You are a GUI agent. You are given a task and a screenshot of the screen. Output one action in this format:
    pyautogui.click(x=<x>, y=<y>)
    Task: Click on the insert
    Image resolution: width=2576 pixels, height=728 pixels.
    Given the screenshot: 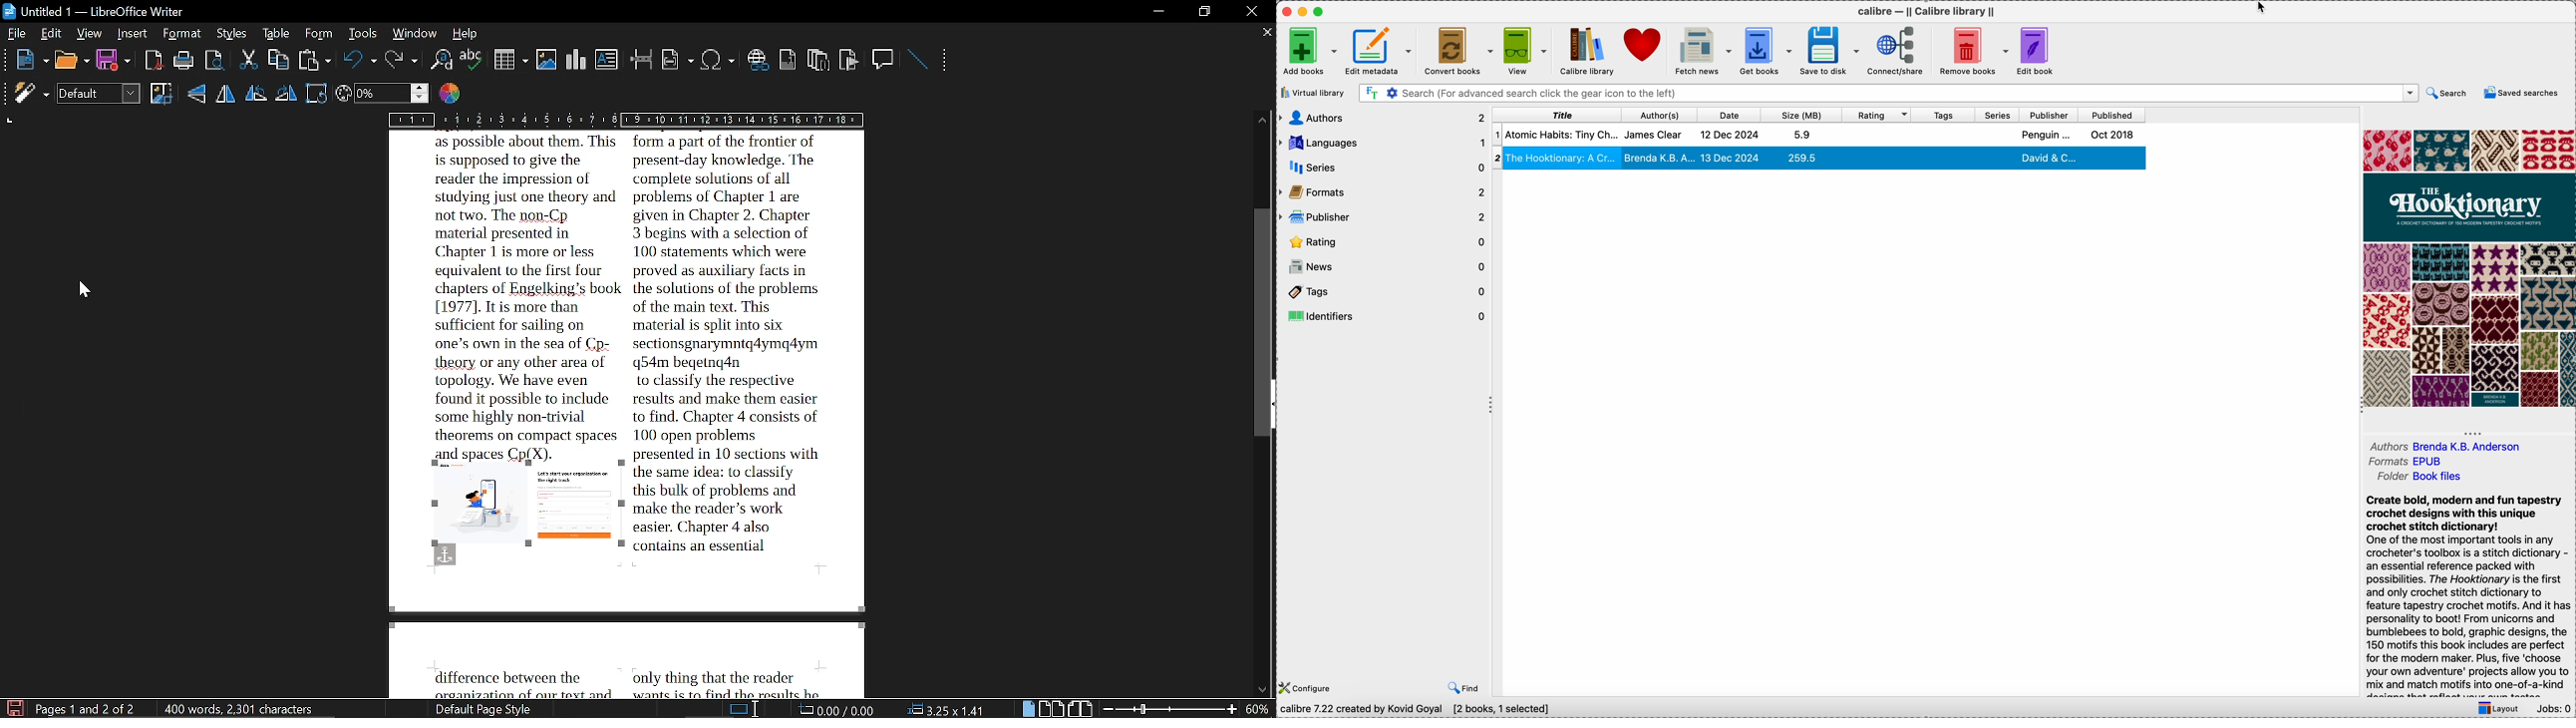 What is the action you would take?
    pyautogui.click(x=134, y=34)
    